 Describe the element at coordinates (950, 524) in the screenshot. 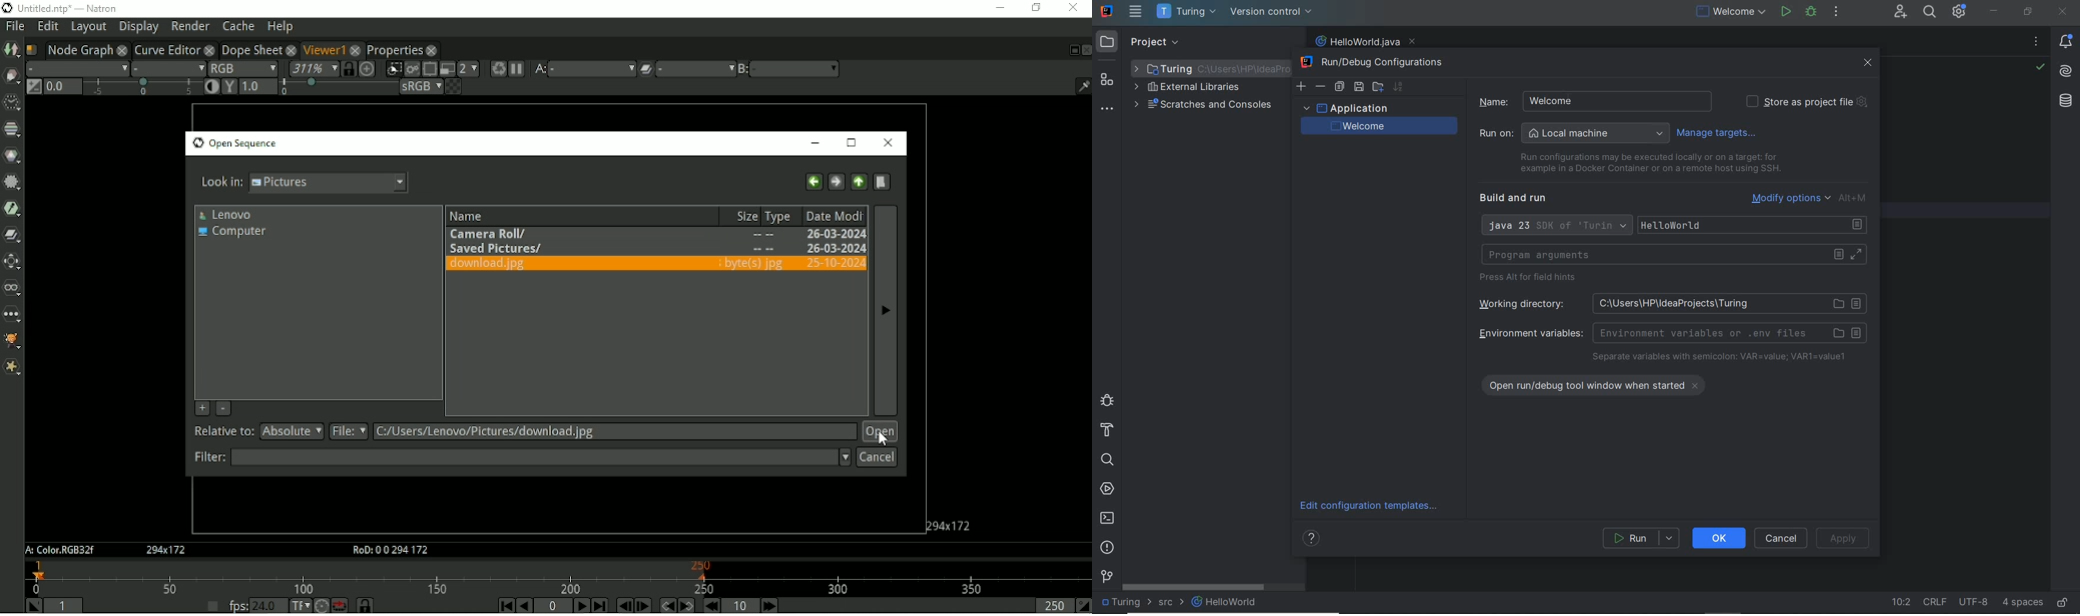

I see `Aspect` at that location.